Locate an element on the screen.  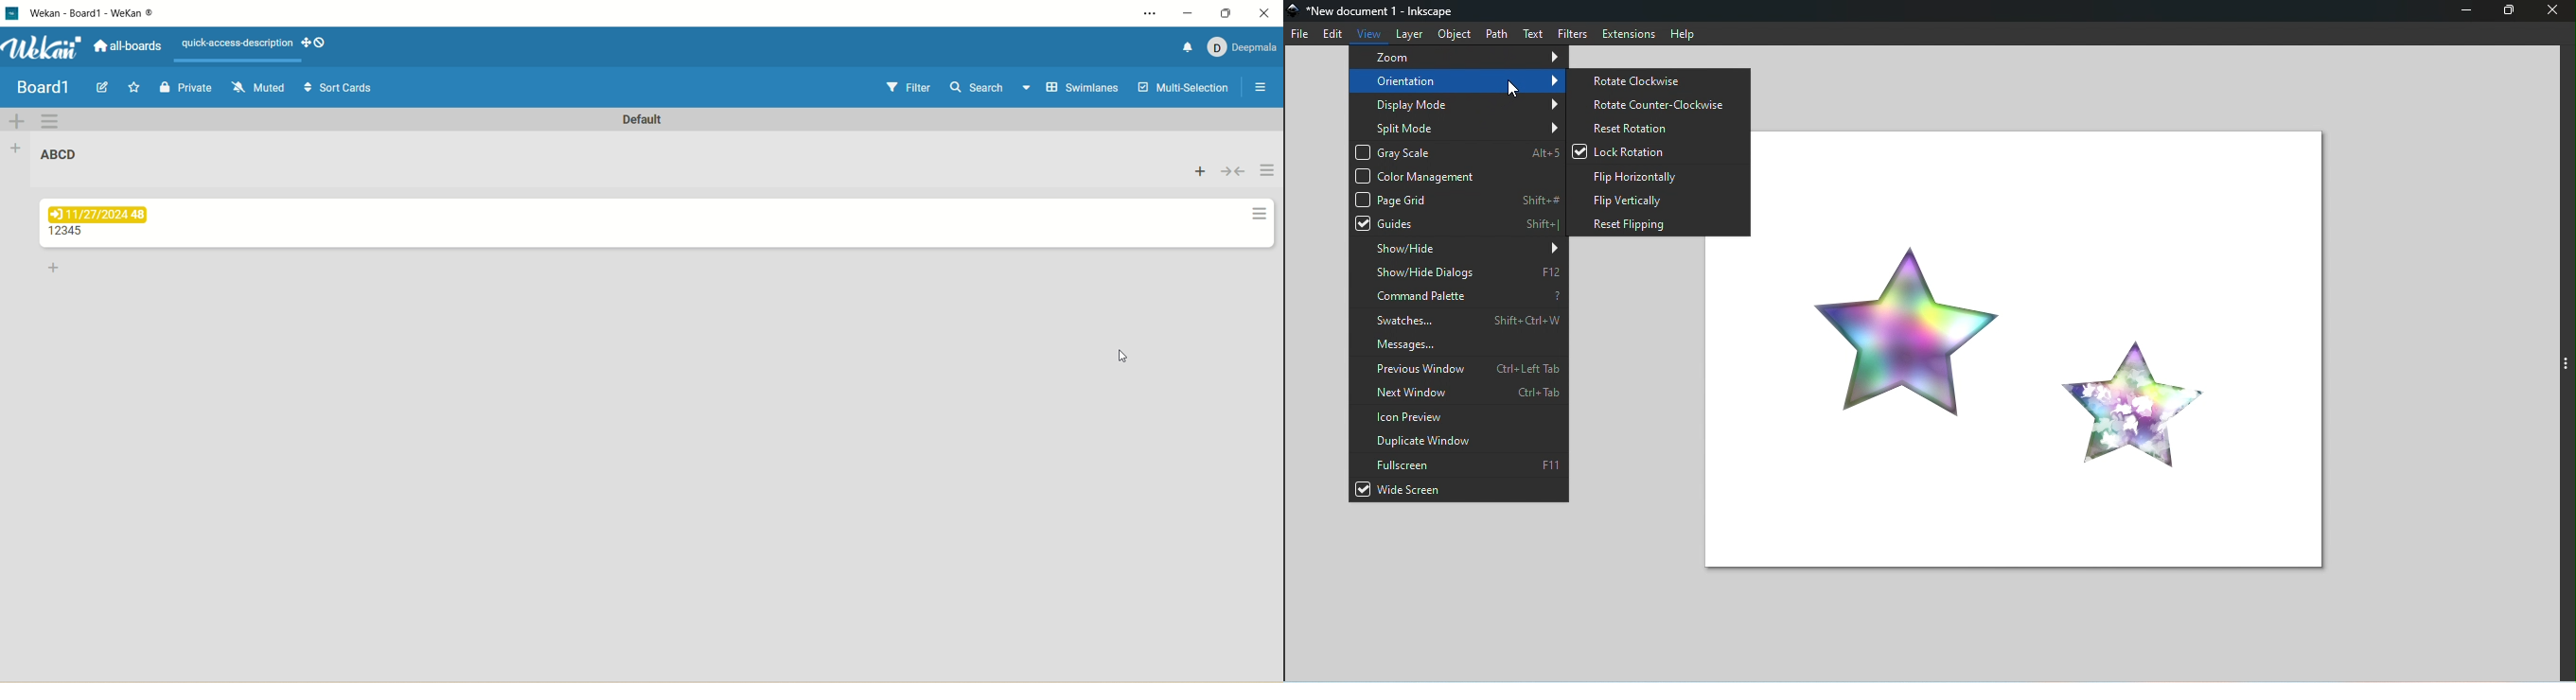
logo is located at coordinates (15, 14).